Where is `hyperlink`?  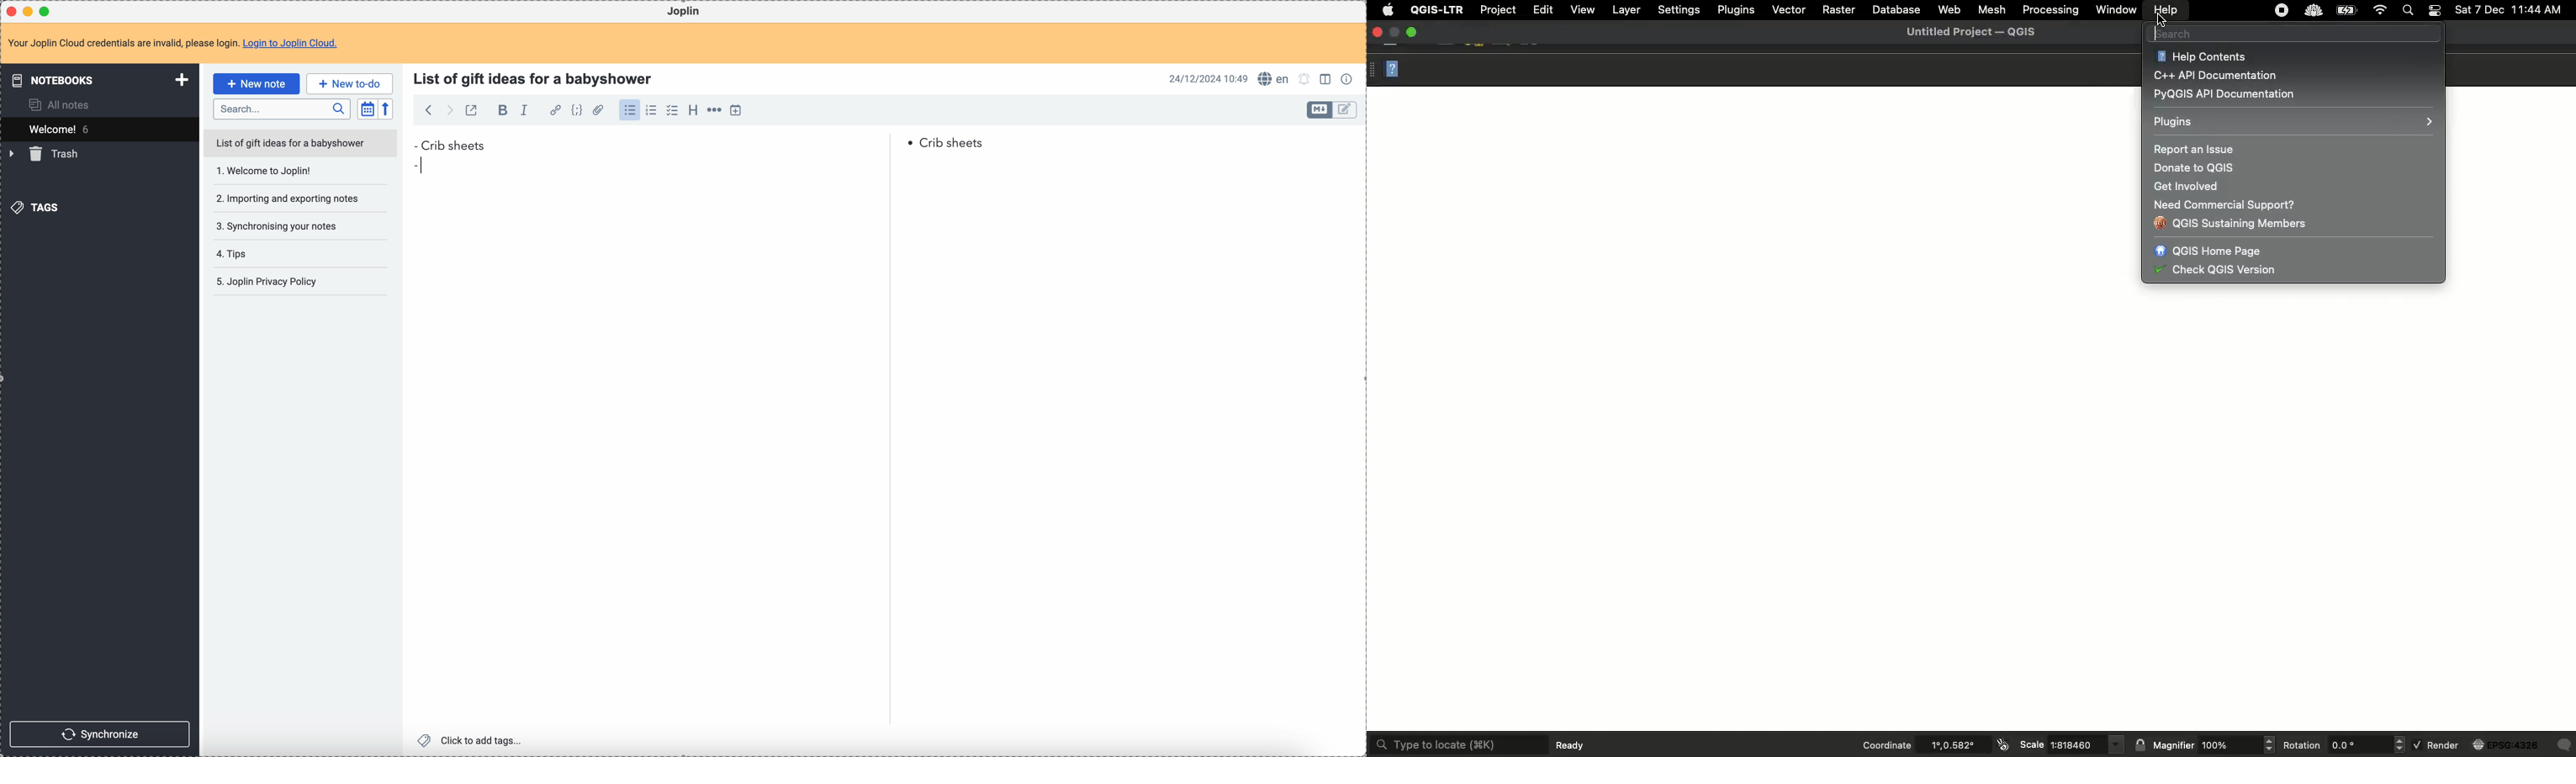
hyperlink is located at coordinates (555, 111).